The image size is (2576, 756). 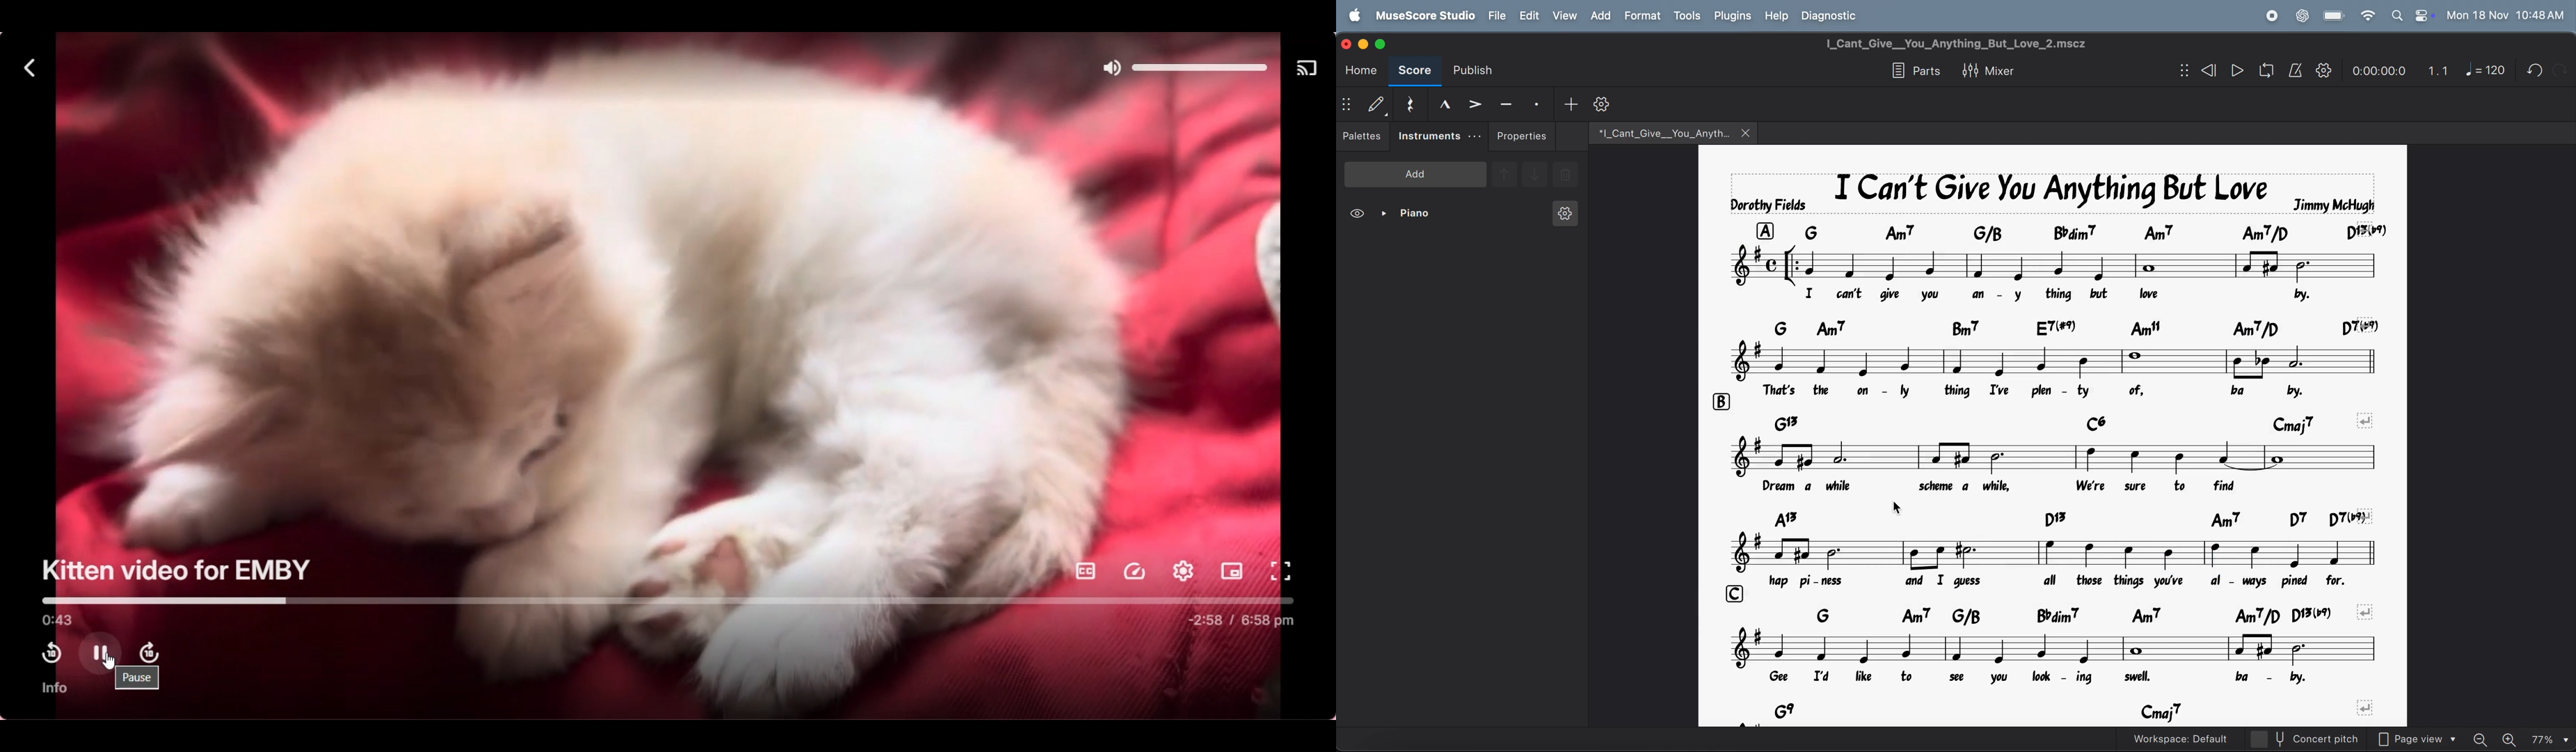 What do you see at coordinates (1086, 572) in the screenshot?
I see `Subtitles` at bounding box center [1086, 572].